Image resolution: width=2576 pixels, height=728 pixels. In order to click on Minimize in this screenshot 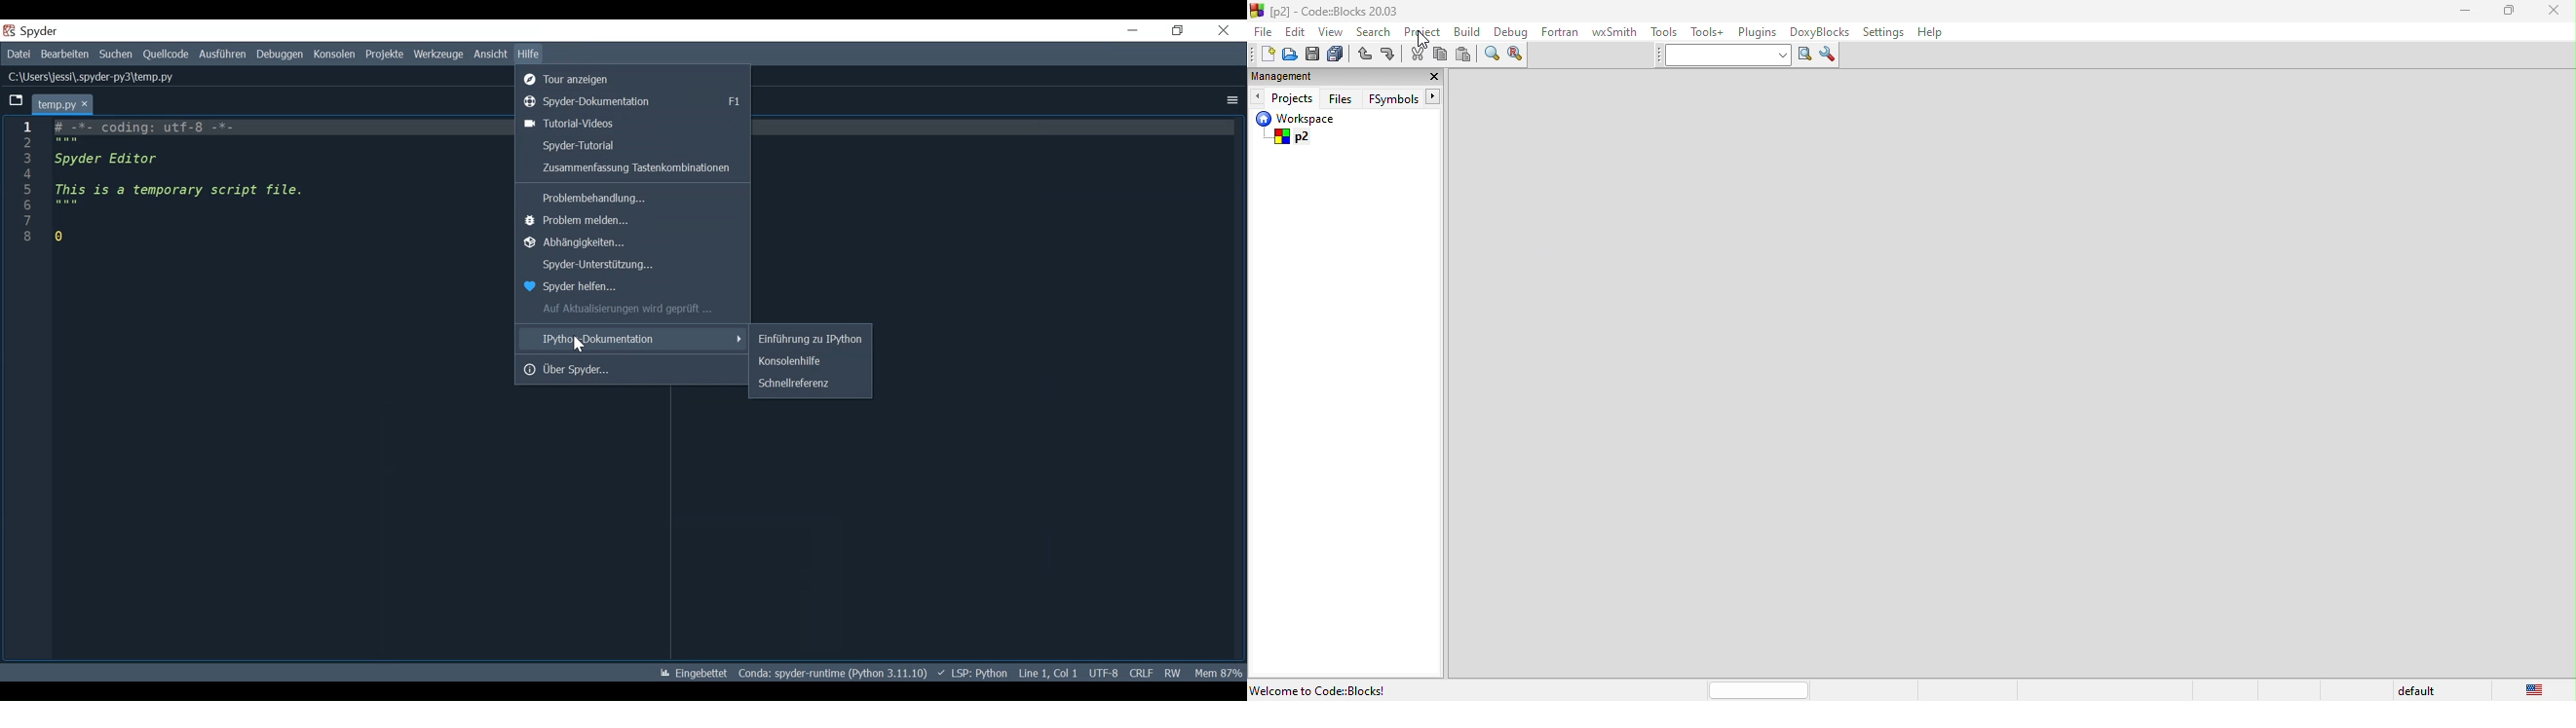, I will do `click(1133, 30)`.